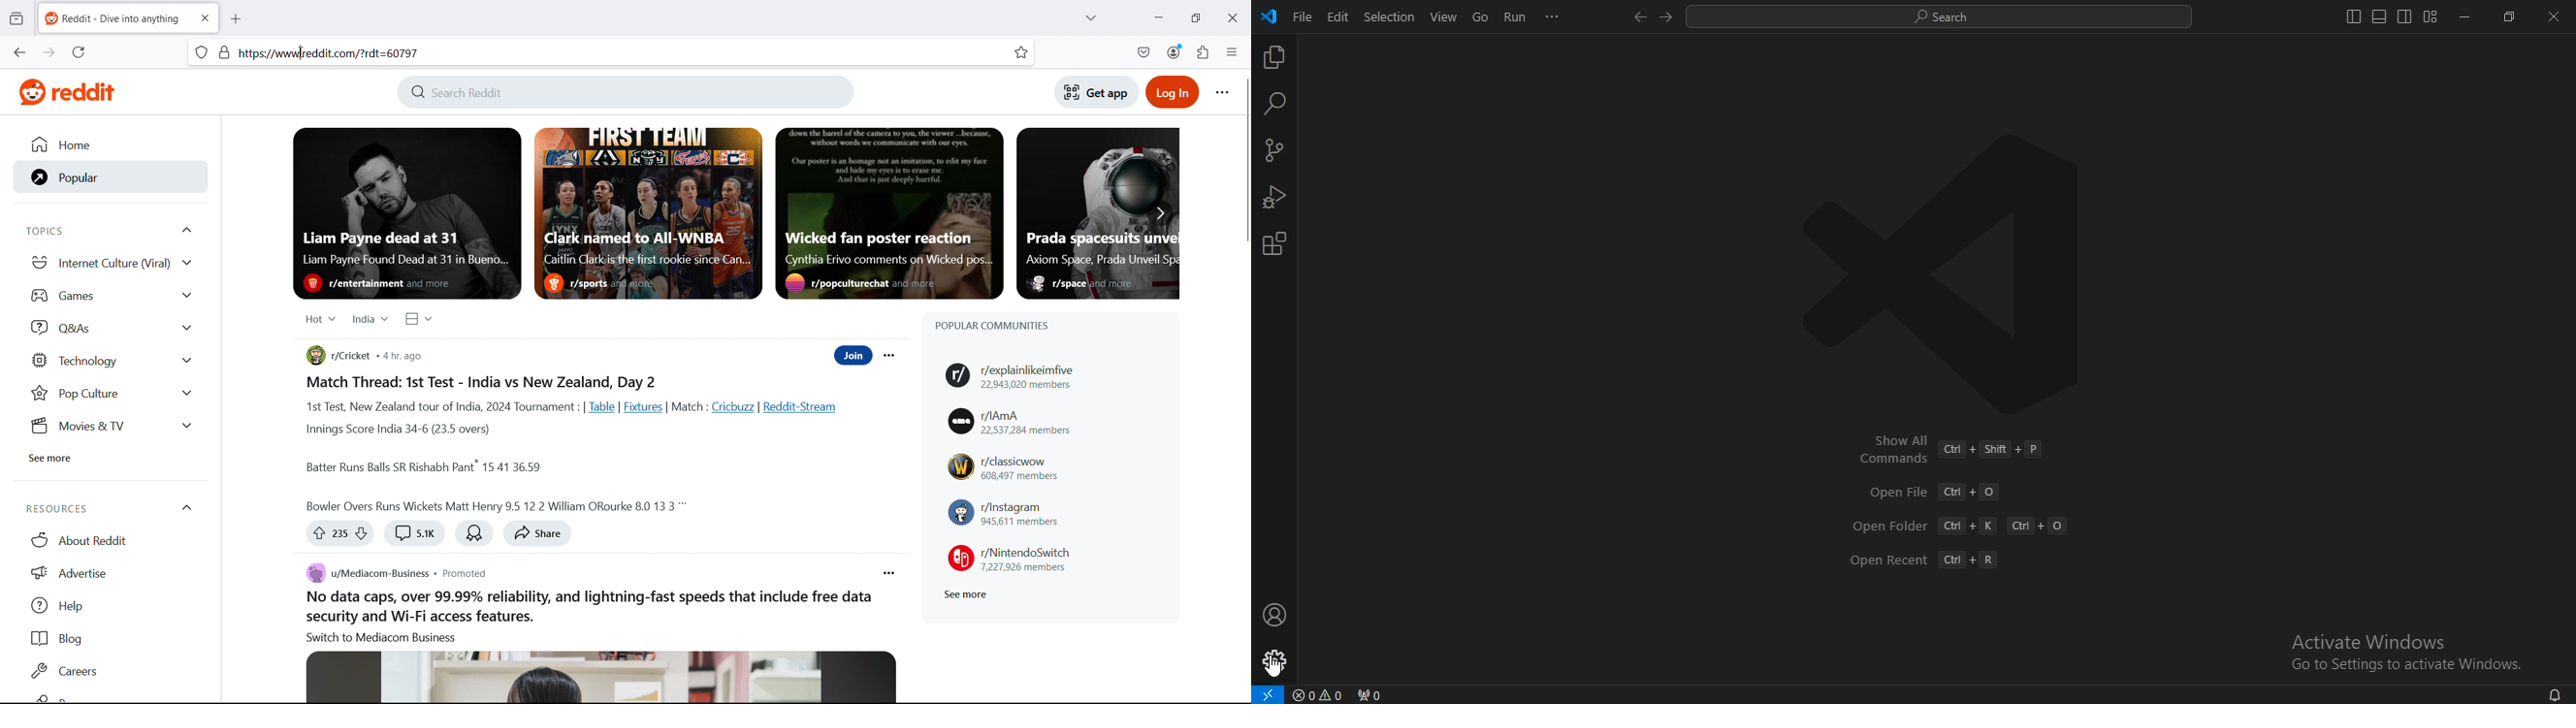  Describe the element at coordinates (1276, 663) in the screenshot. I see `manage` at that location.